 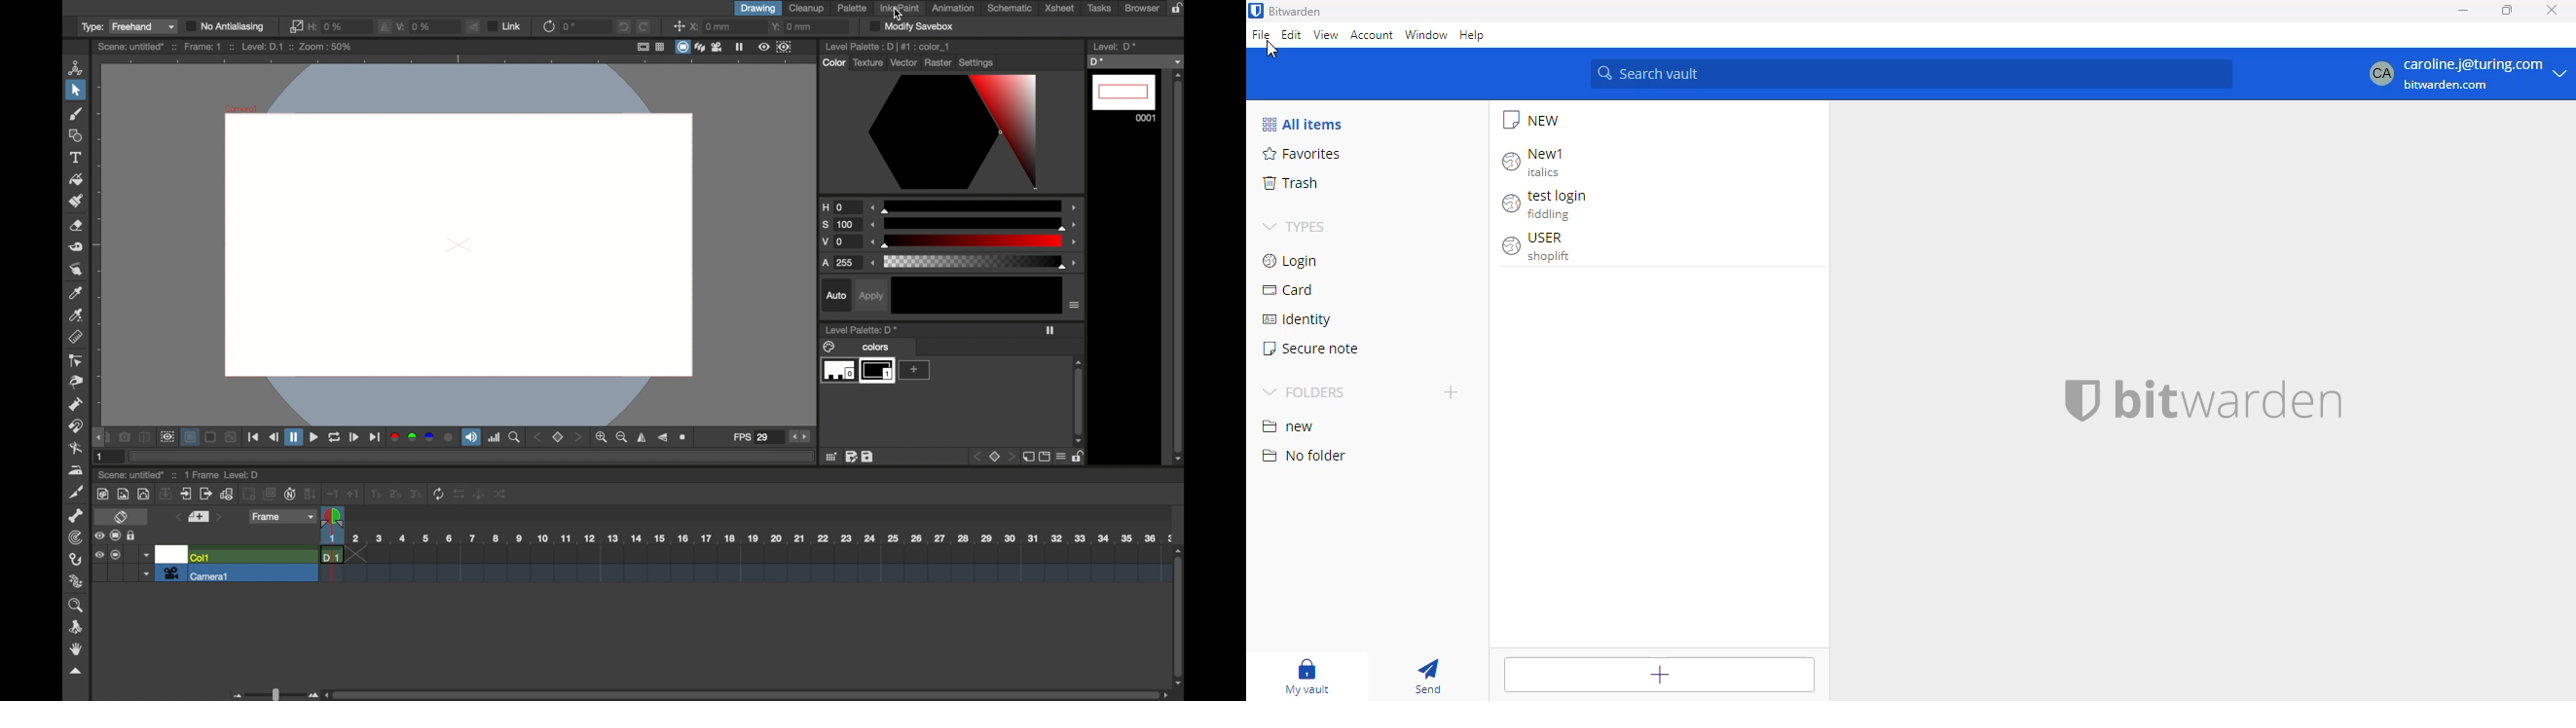 I want to click on save, so click(x=868, y=457).